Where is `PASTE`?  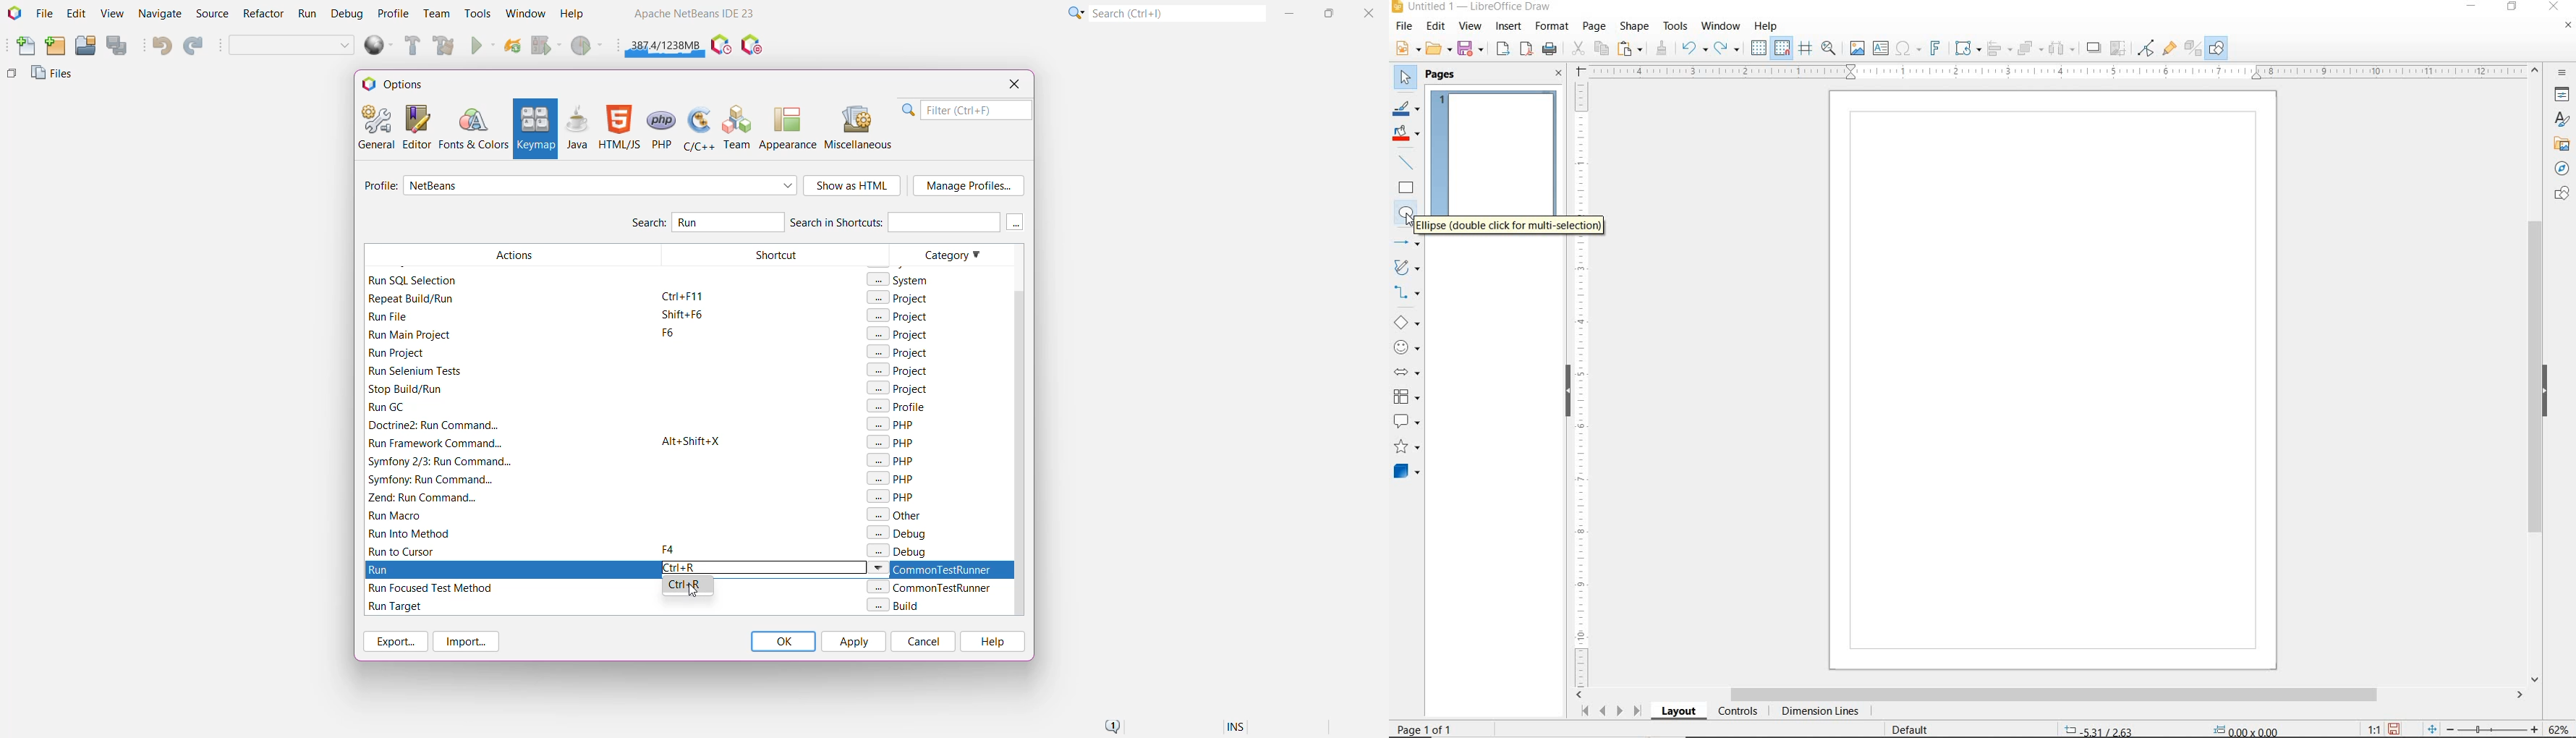 PASTE is located at coordinates (1631, 49).